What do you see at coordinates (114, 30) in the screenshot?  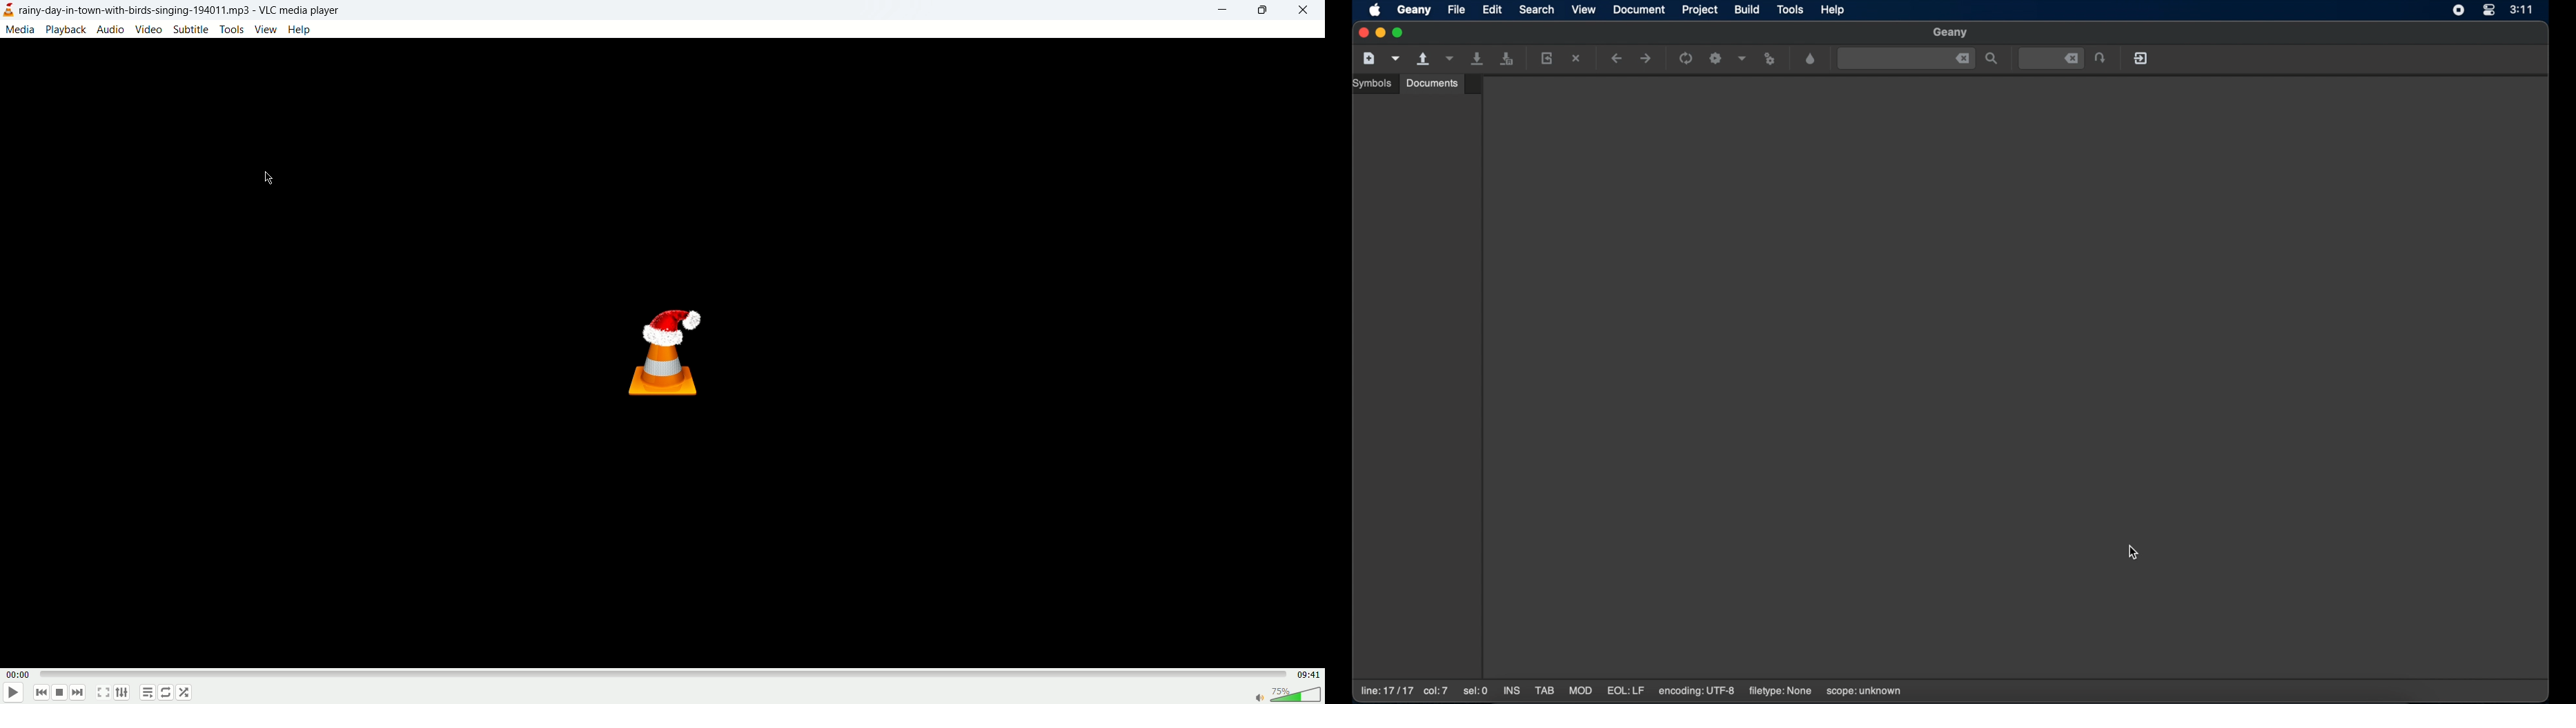 I see `audio` at bounding box center [114, 30].